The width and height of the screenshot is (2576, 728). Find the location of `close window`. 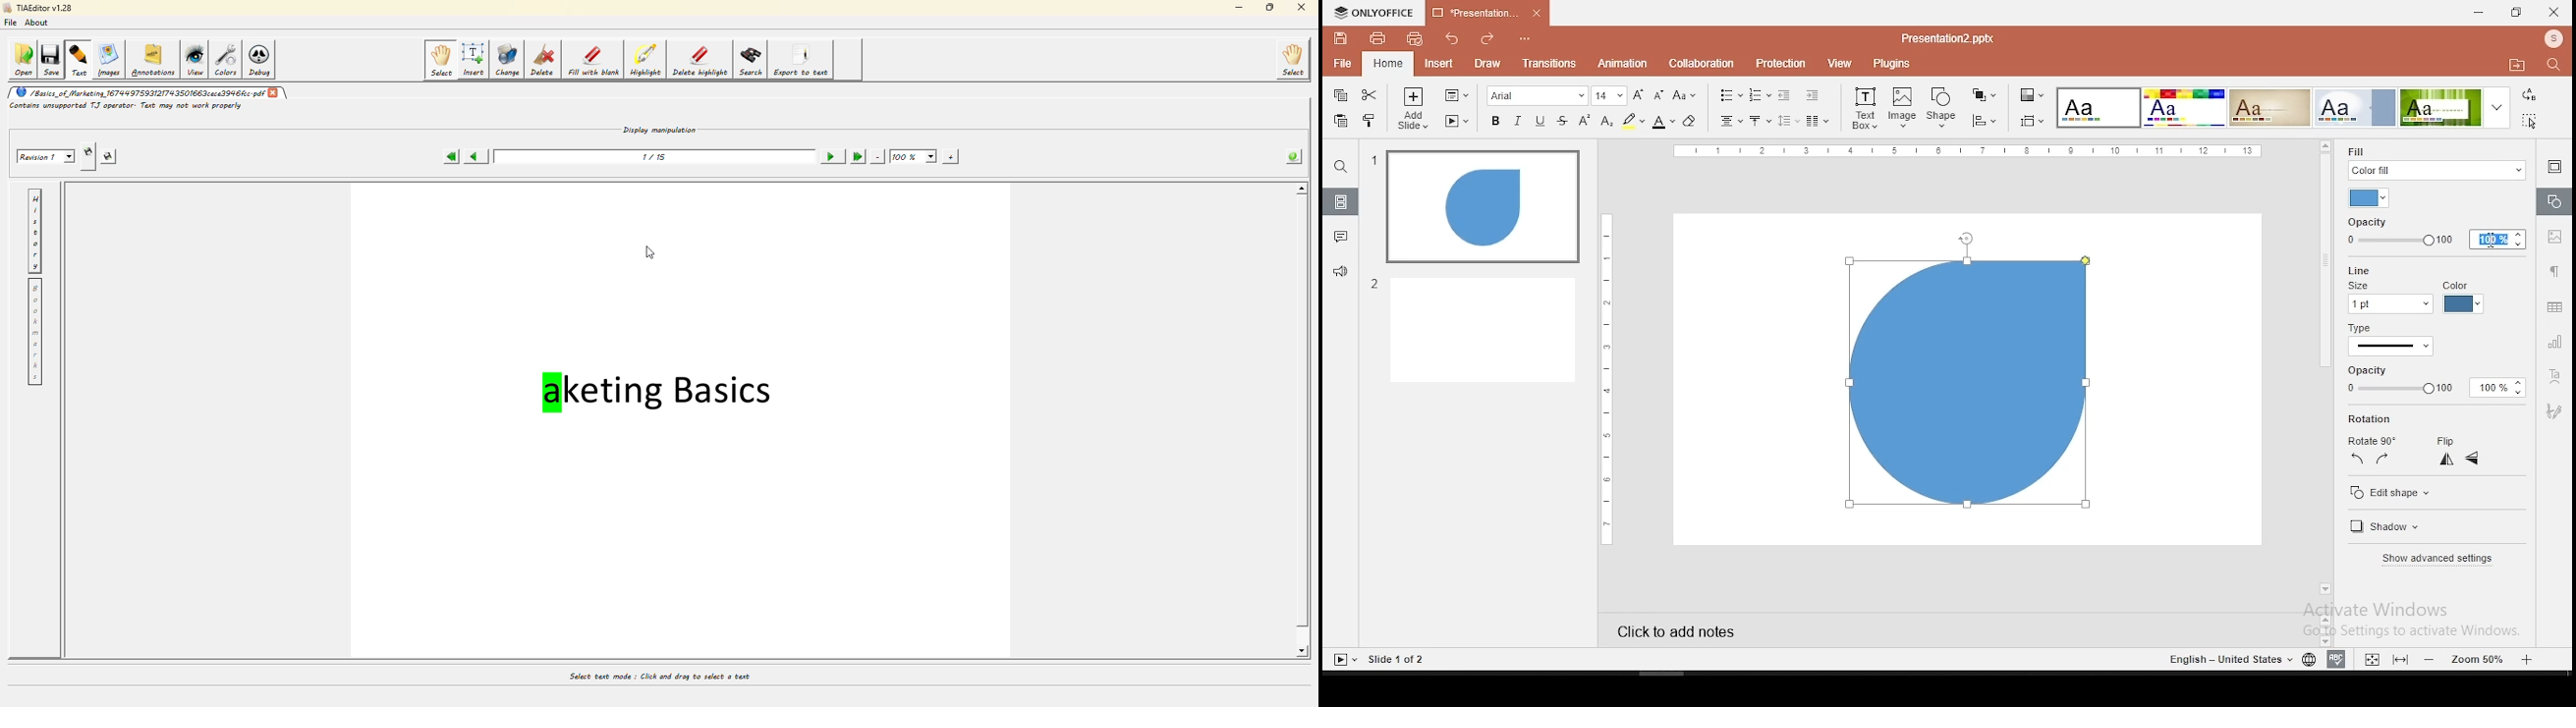

close window is located at coordinates (2554, 12).